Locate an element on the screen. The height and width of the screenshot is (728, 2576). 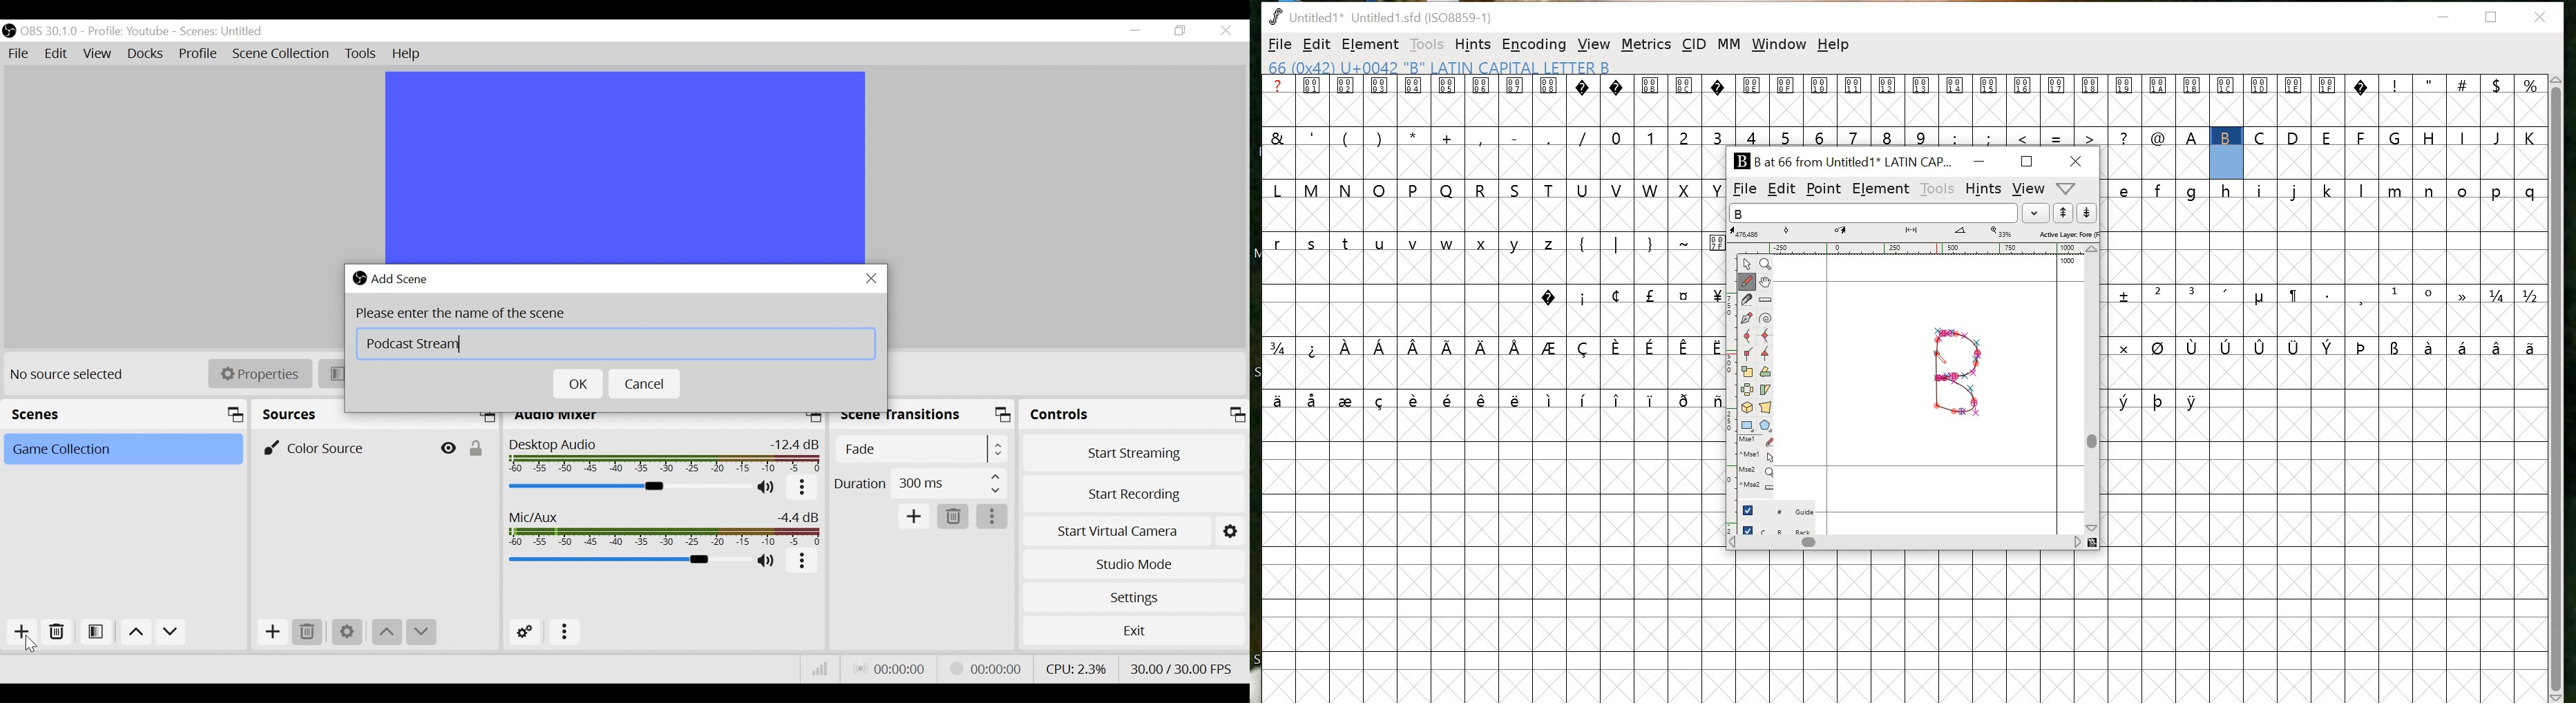
File is located at coordinates (18, 53).